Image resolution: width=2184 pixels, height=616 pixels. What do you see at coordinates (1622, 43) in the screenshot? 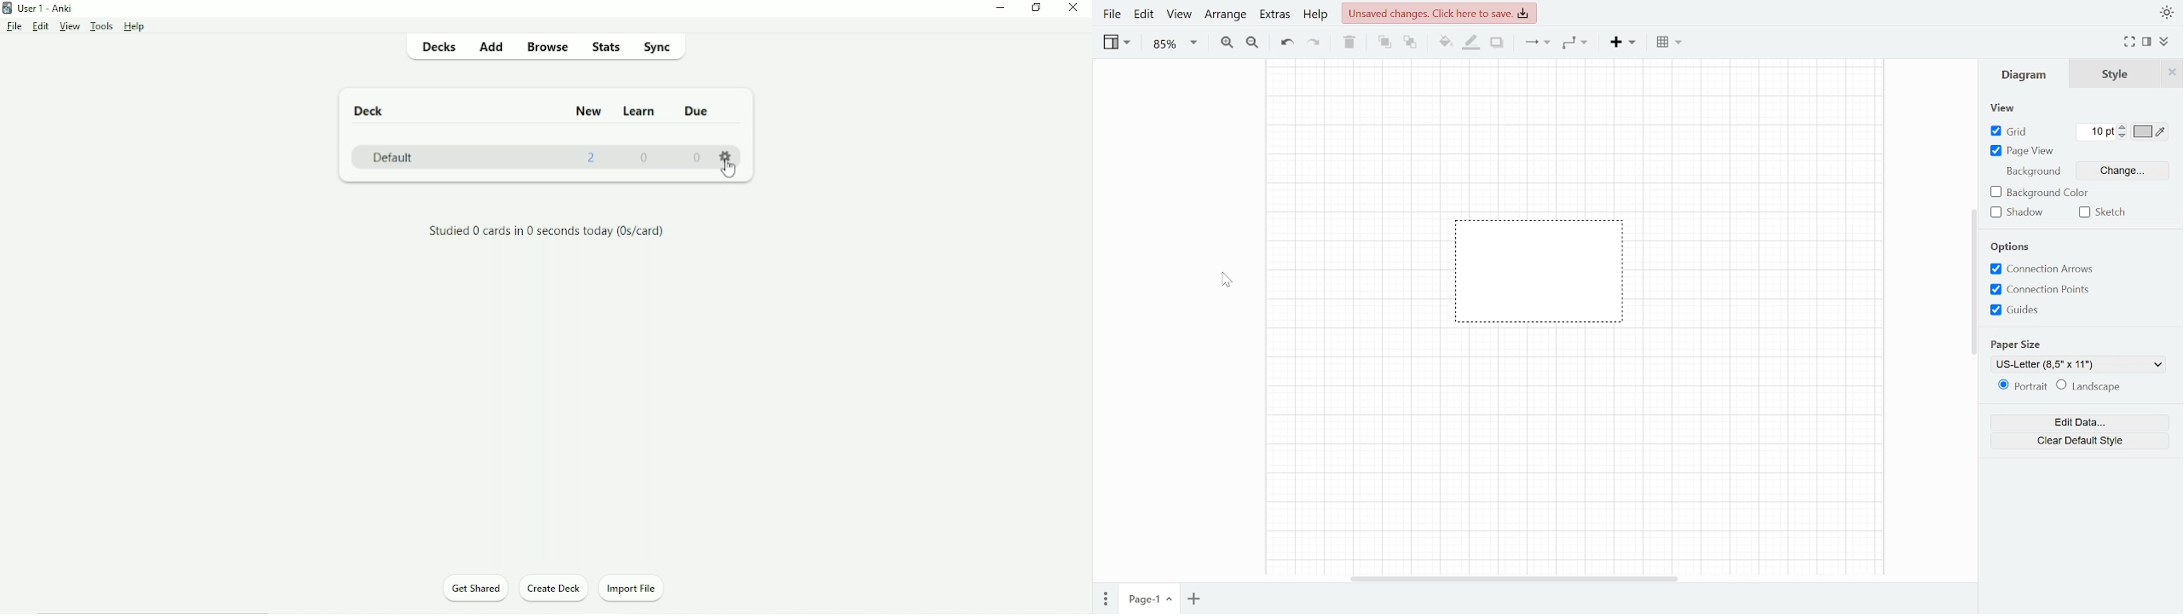
I see `Insert` at bounding box center [1622, 43].